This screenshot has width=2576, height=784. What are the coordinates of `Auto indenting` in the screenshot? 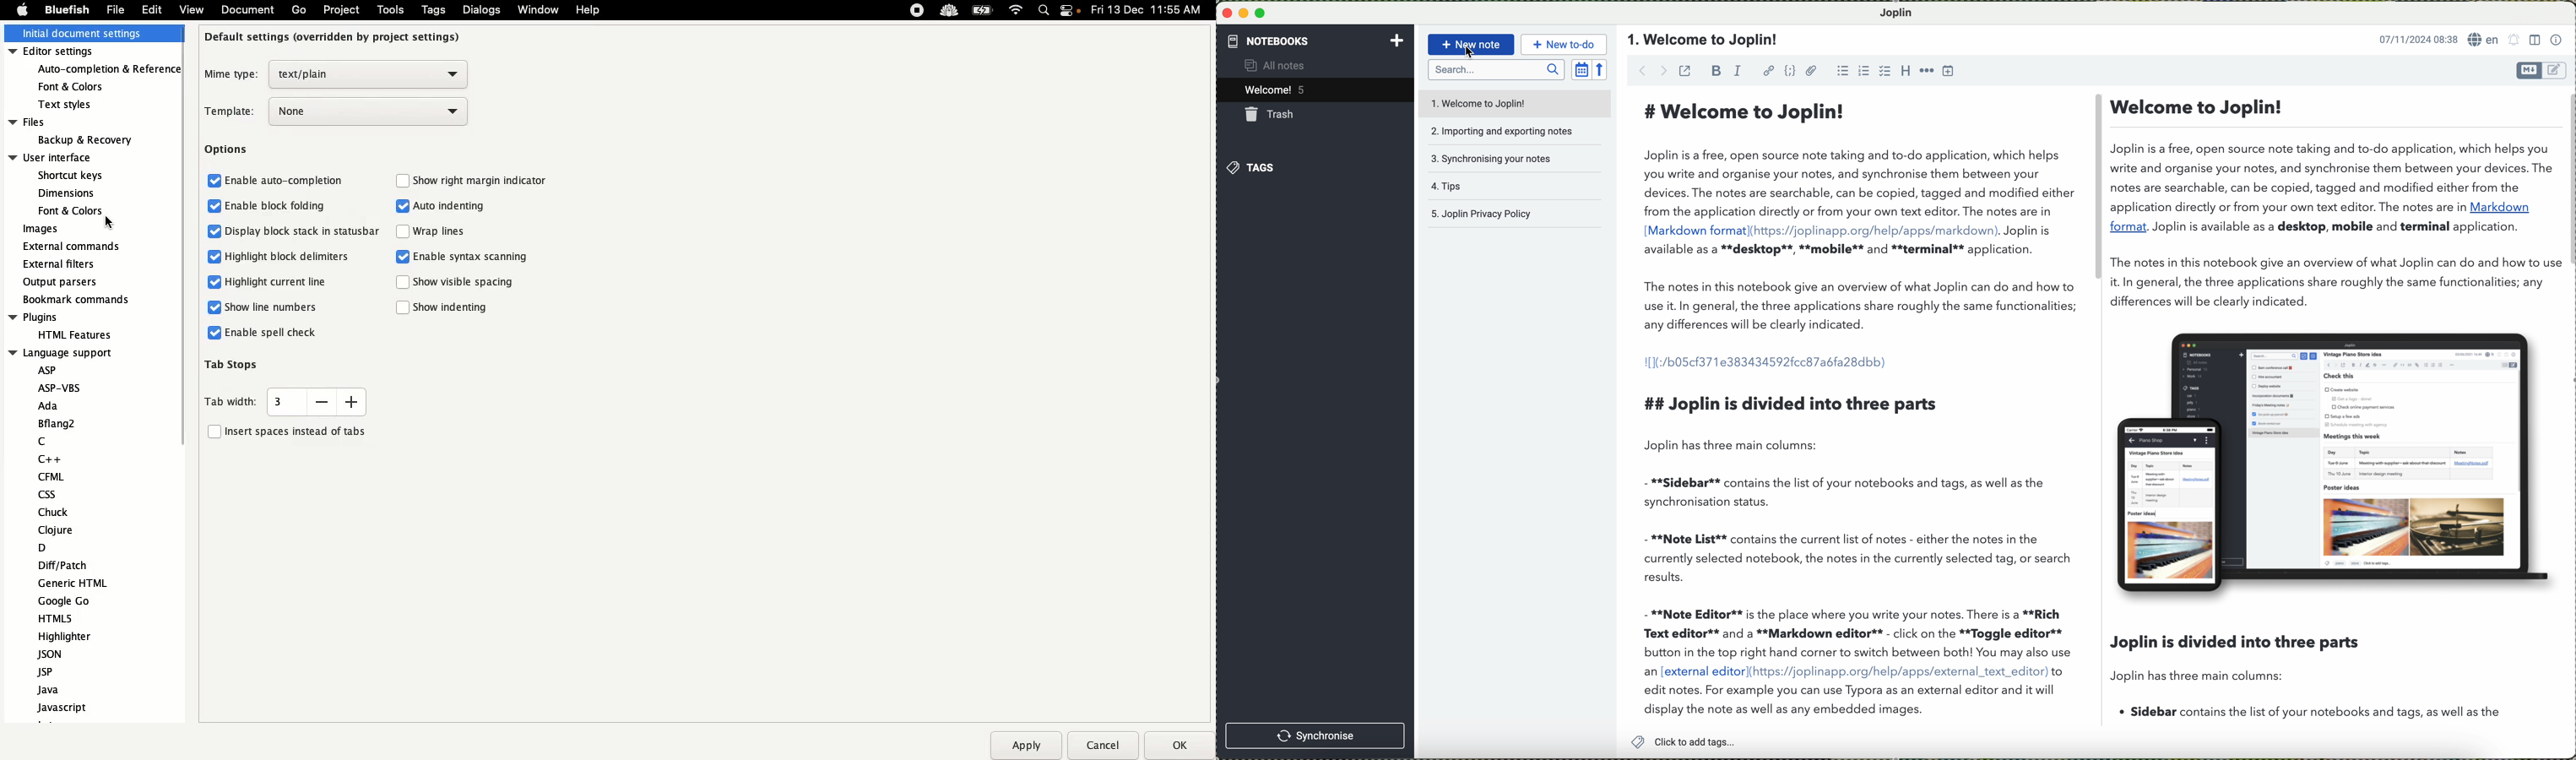 It's located at (444, 207).